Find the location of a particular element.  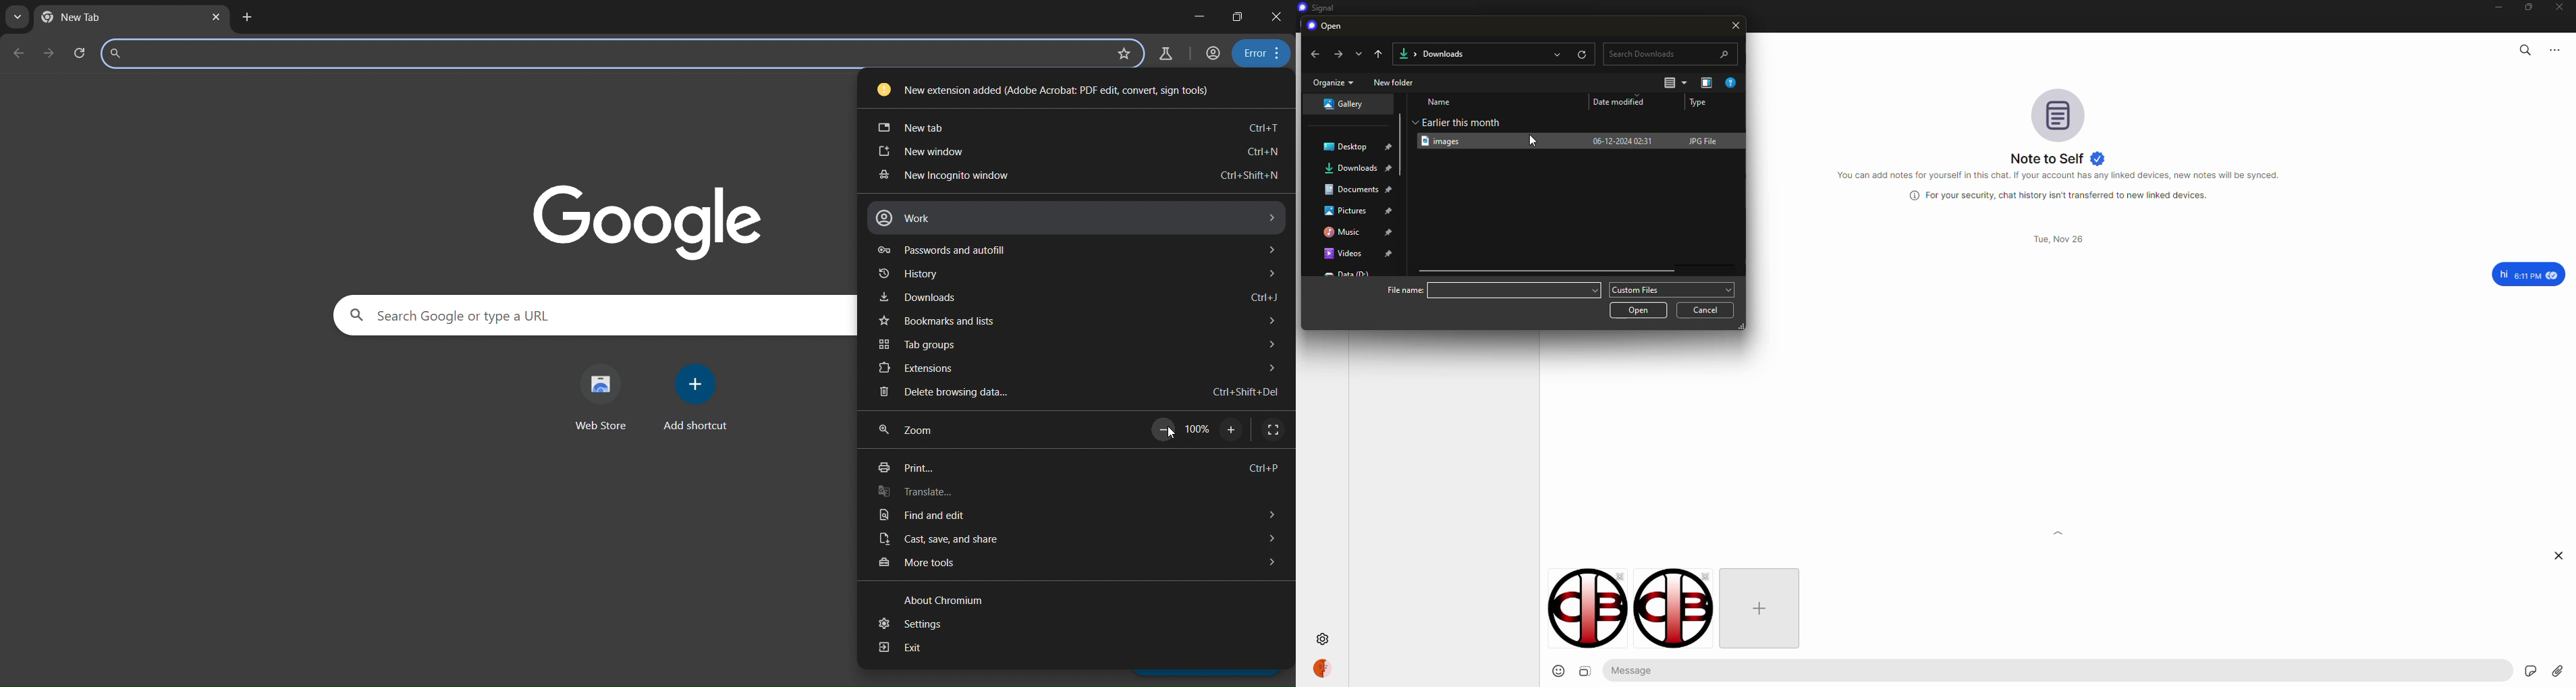

100% is located at coordinates (1198, 429).